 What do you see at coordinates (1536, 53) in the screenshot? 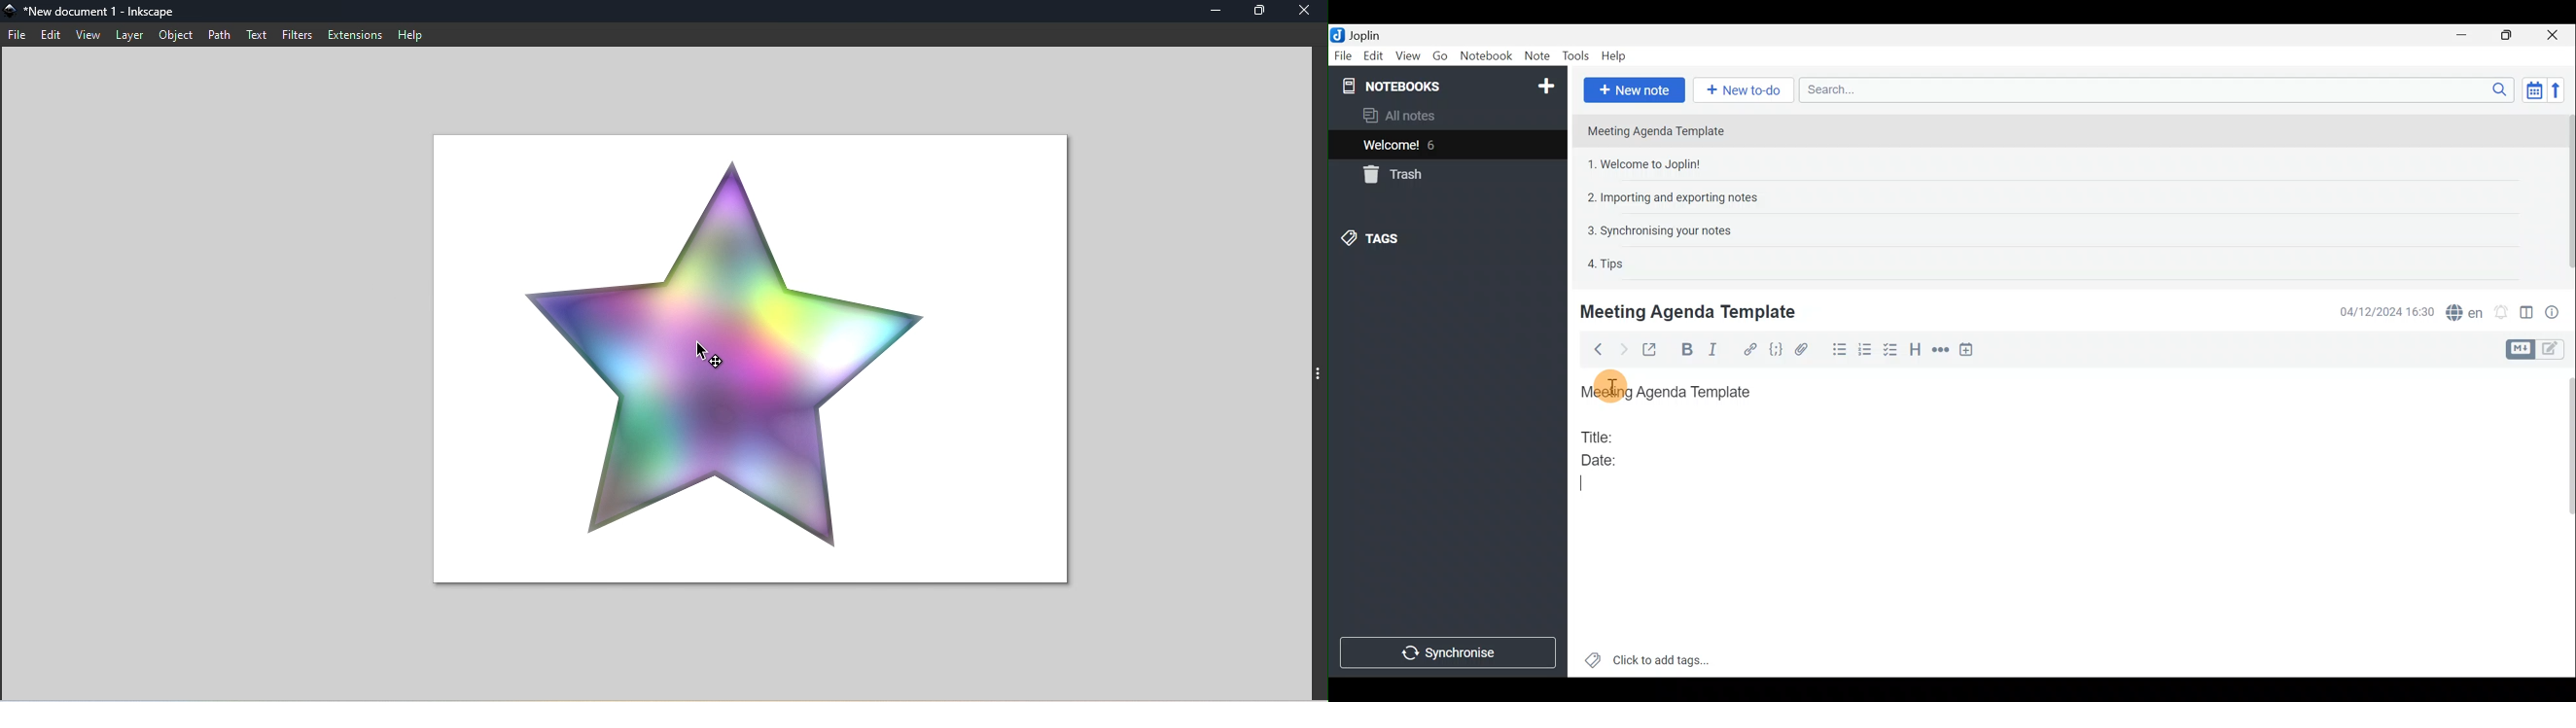
I see `Note` at bounding box center [1536, 53].